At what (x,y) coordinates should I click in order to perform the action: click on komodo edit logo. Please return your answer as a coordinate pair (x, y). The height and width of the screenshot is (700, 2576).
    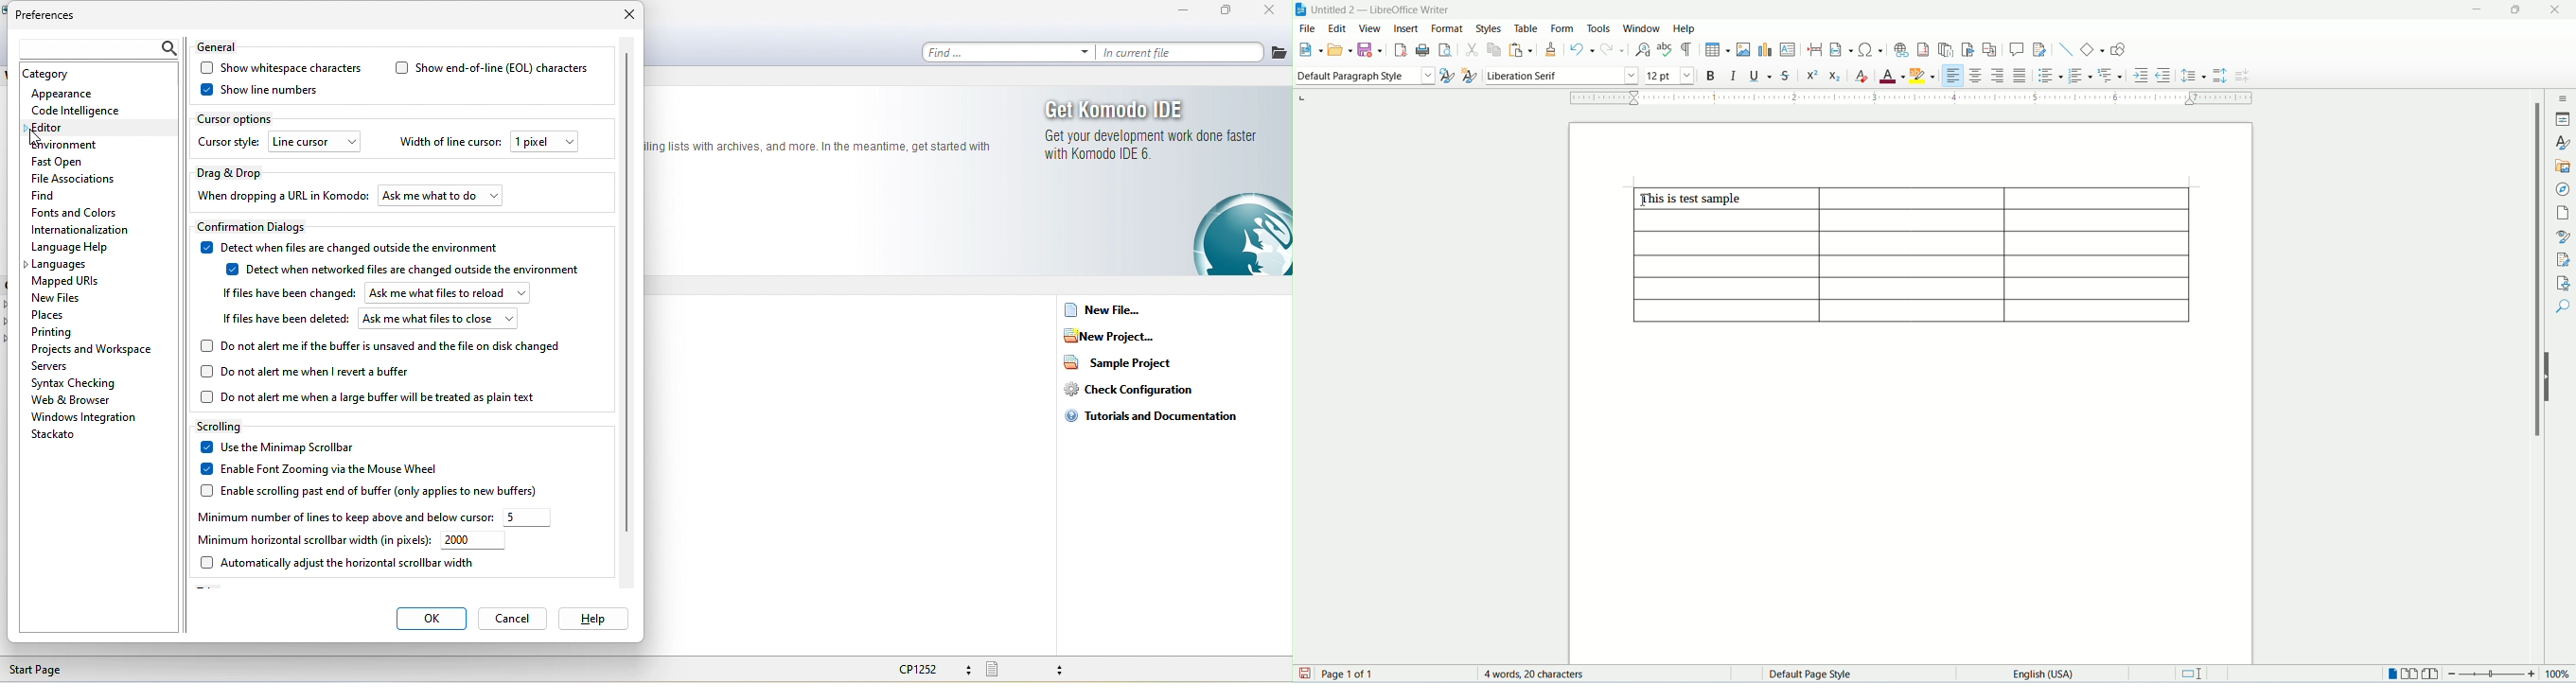
    Looking at the image, I should click on (1241, 234).